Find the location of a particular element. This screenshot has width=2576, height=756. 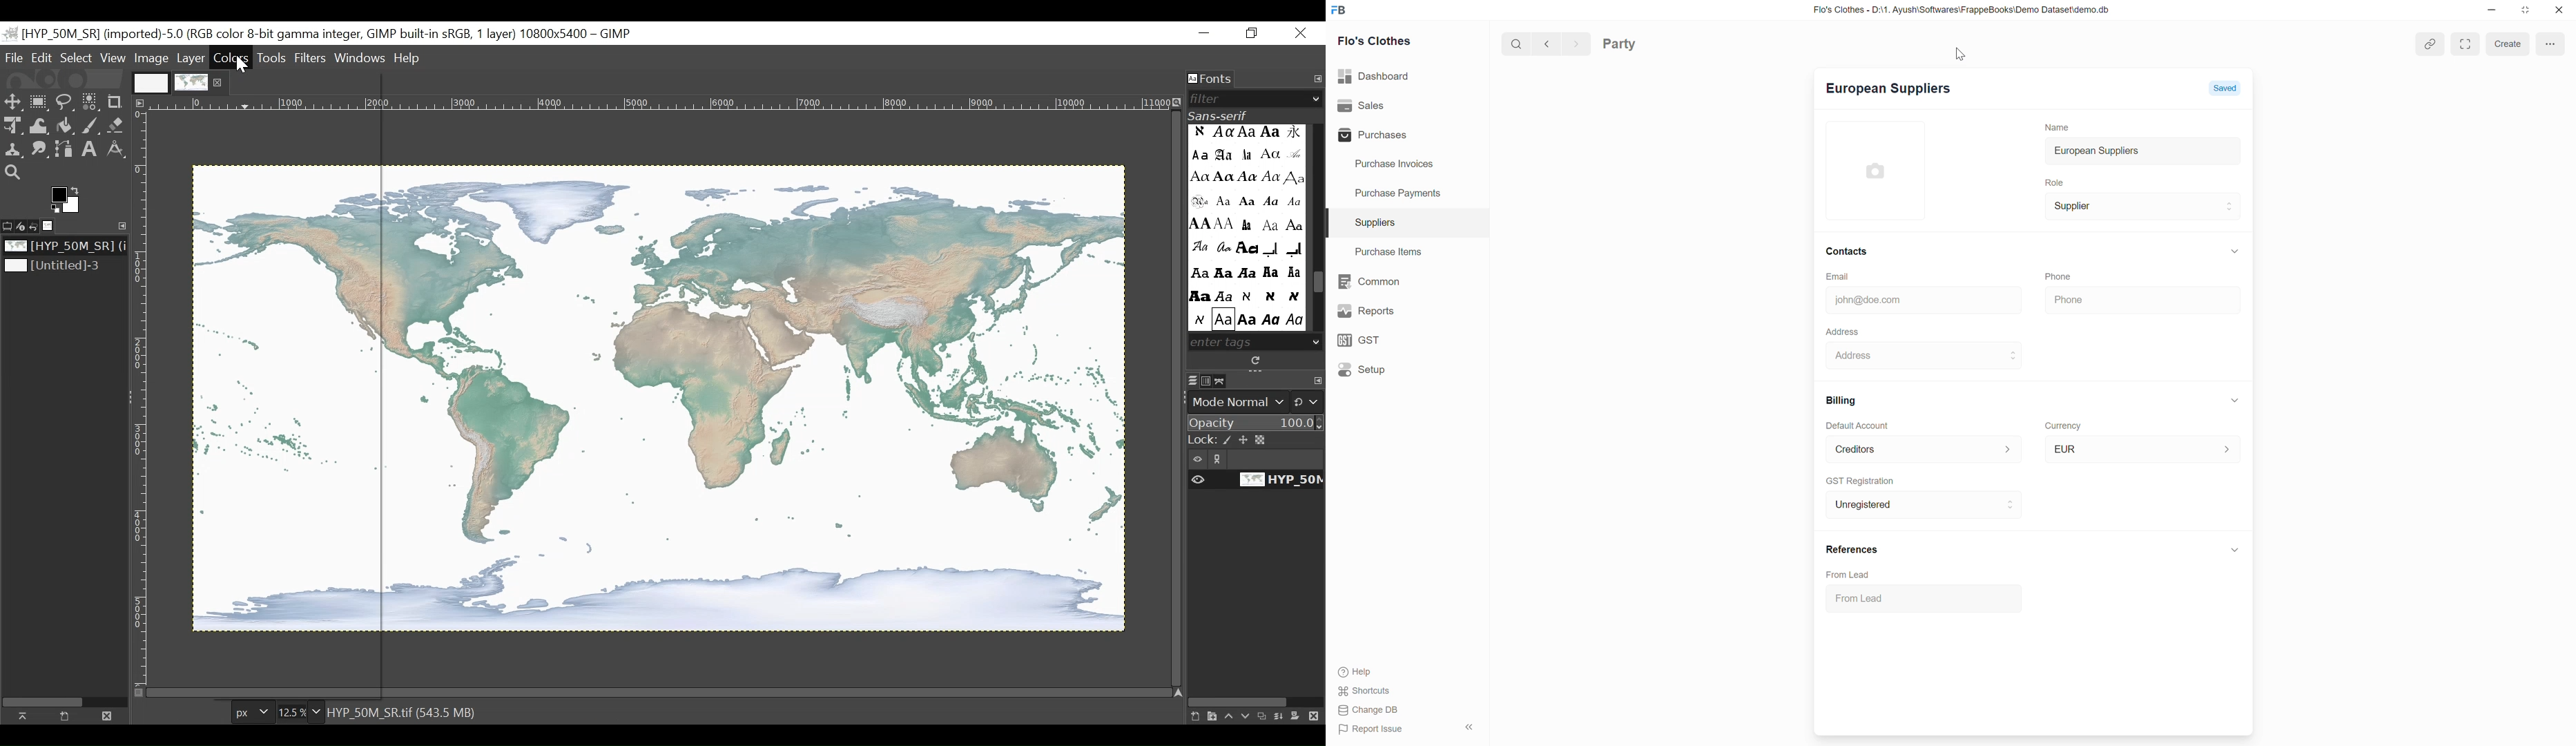

From Lead is located at coordinates (1855, 574).